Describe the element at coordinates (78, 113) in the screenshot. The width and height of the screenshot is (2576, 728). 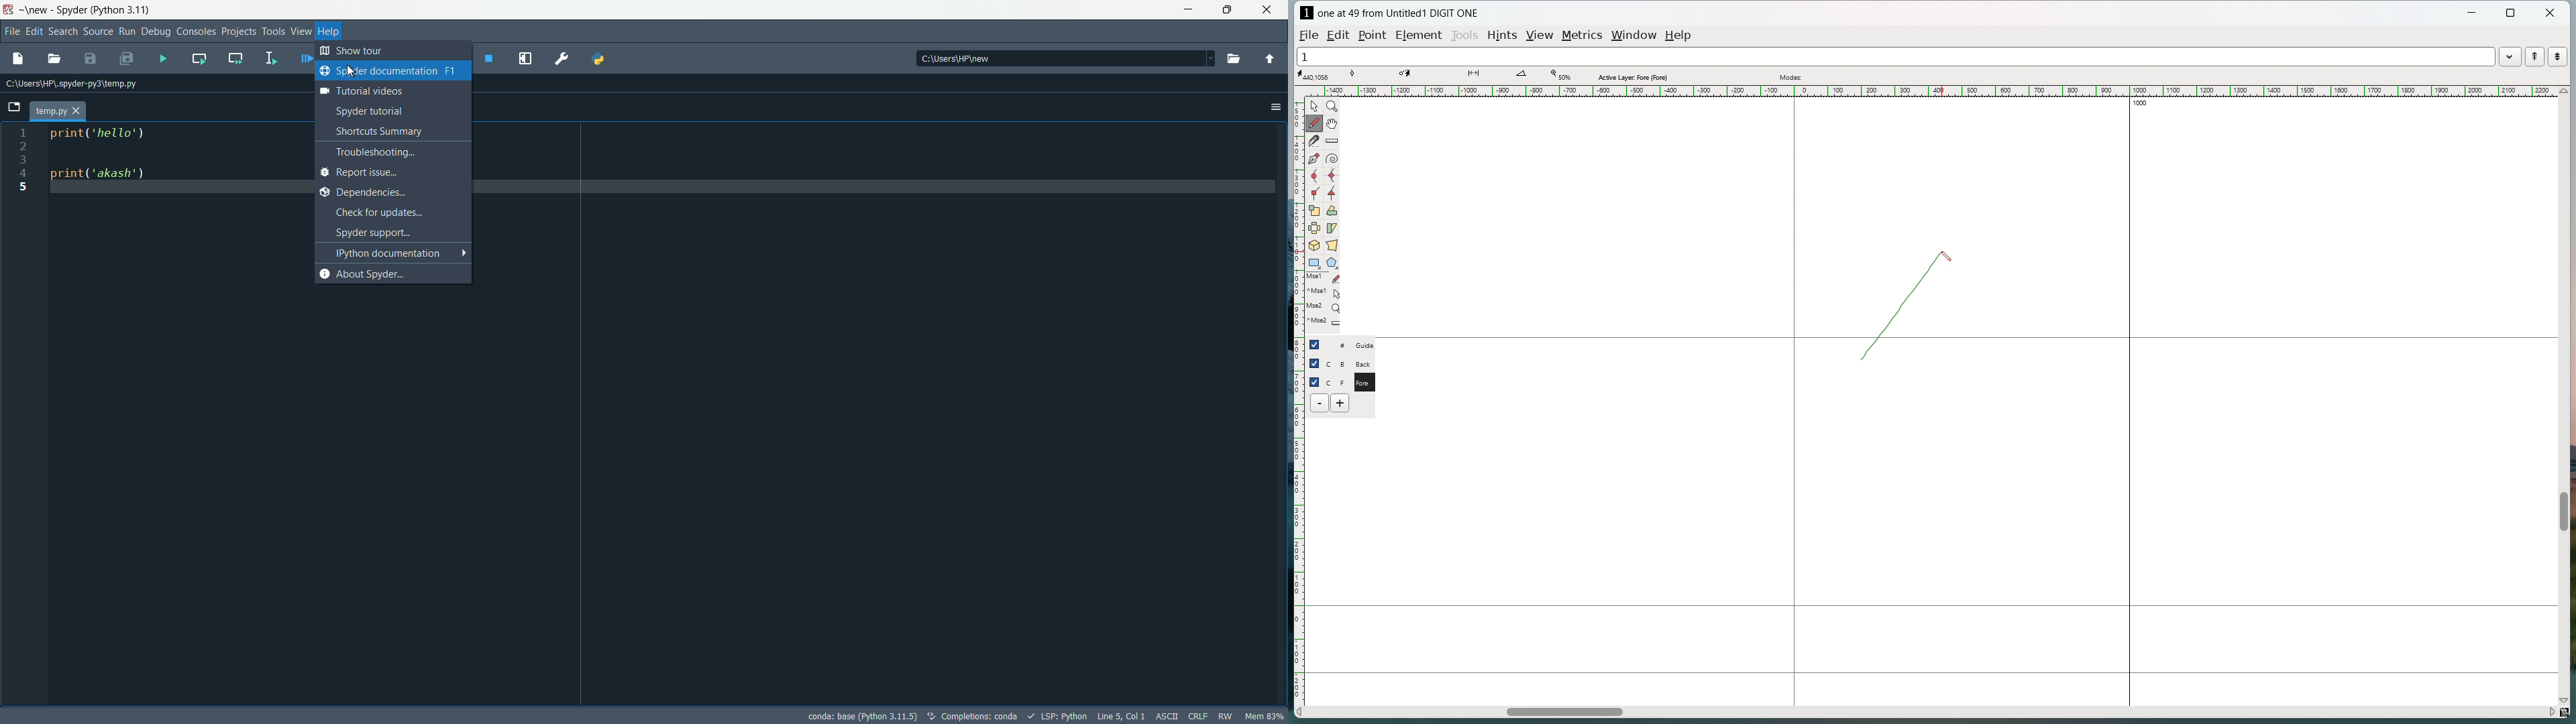
I see `close` at that location.